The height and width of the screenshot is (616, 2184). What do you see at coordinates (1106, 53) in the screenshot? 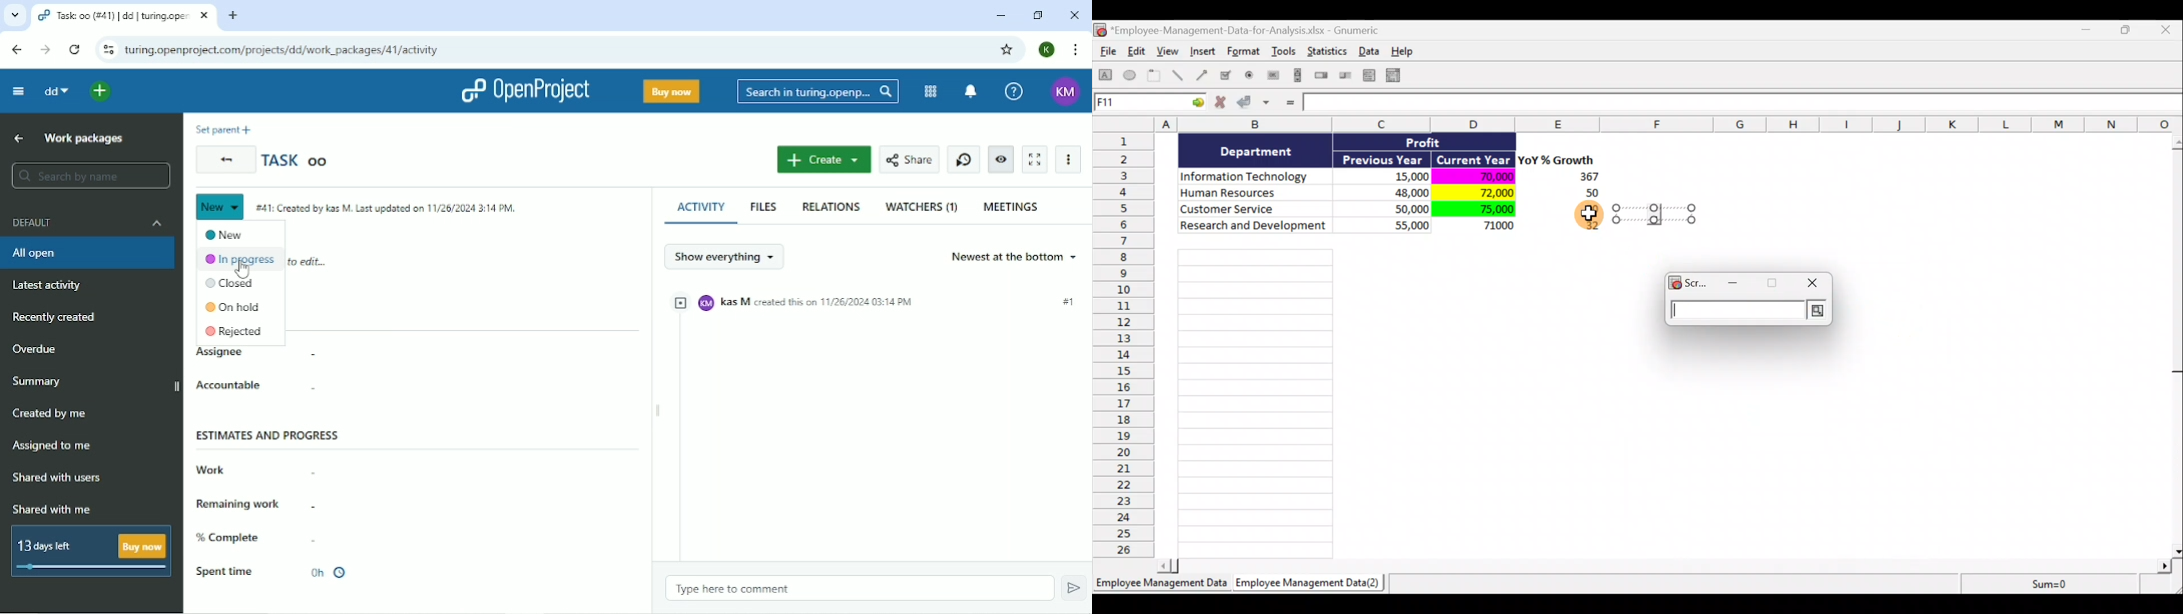
I see `File` at bounding box center [1106, 53].